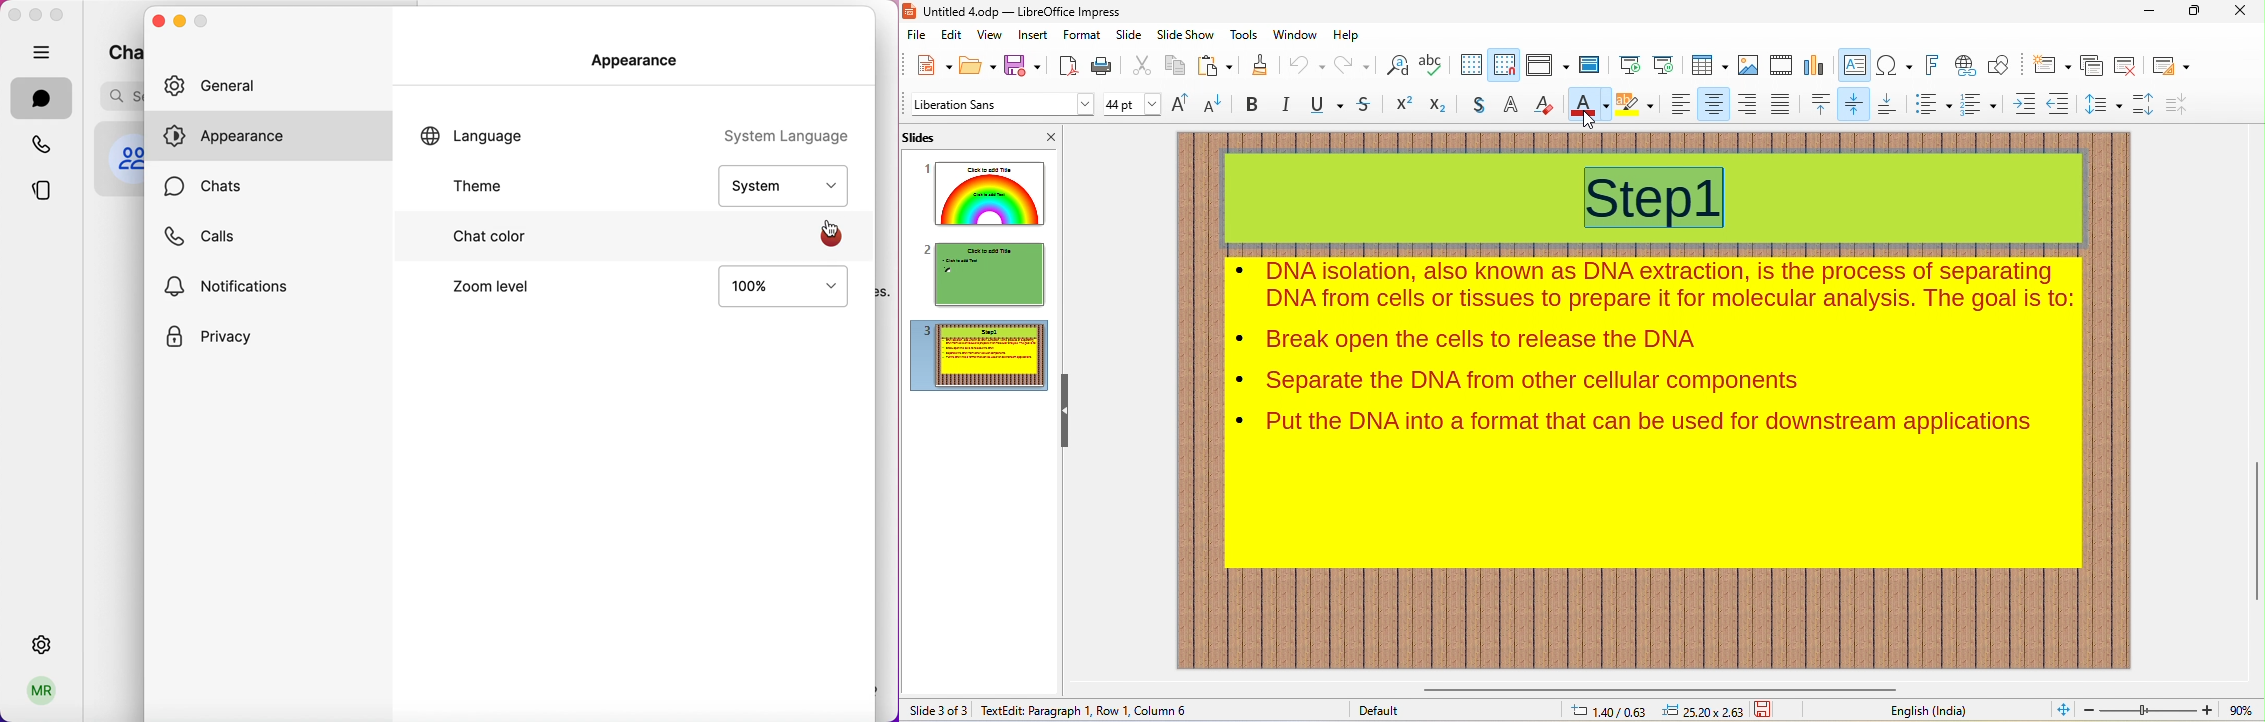 The height and width of the screenshot is (728, 2268). I want to click on maximize, so click(61, 15).